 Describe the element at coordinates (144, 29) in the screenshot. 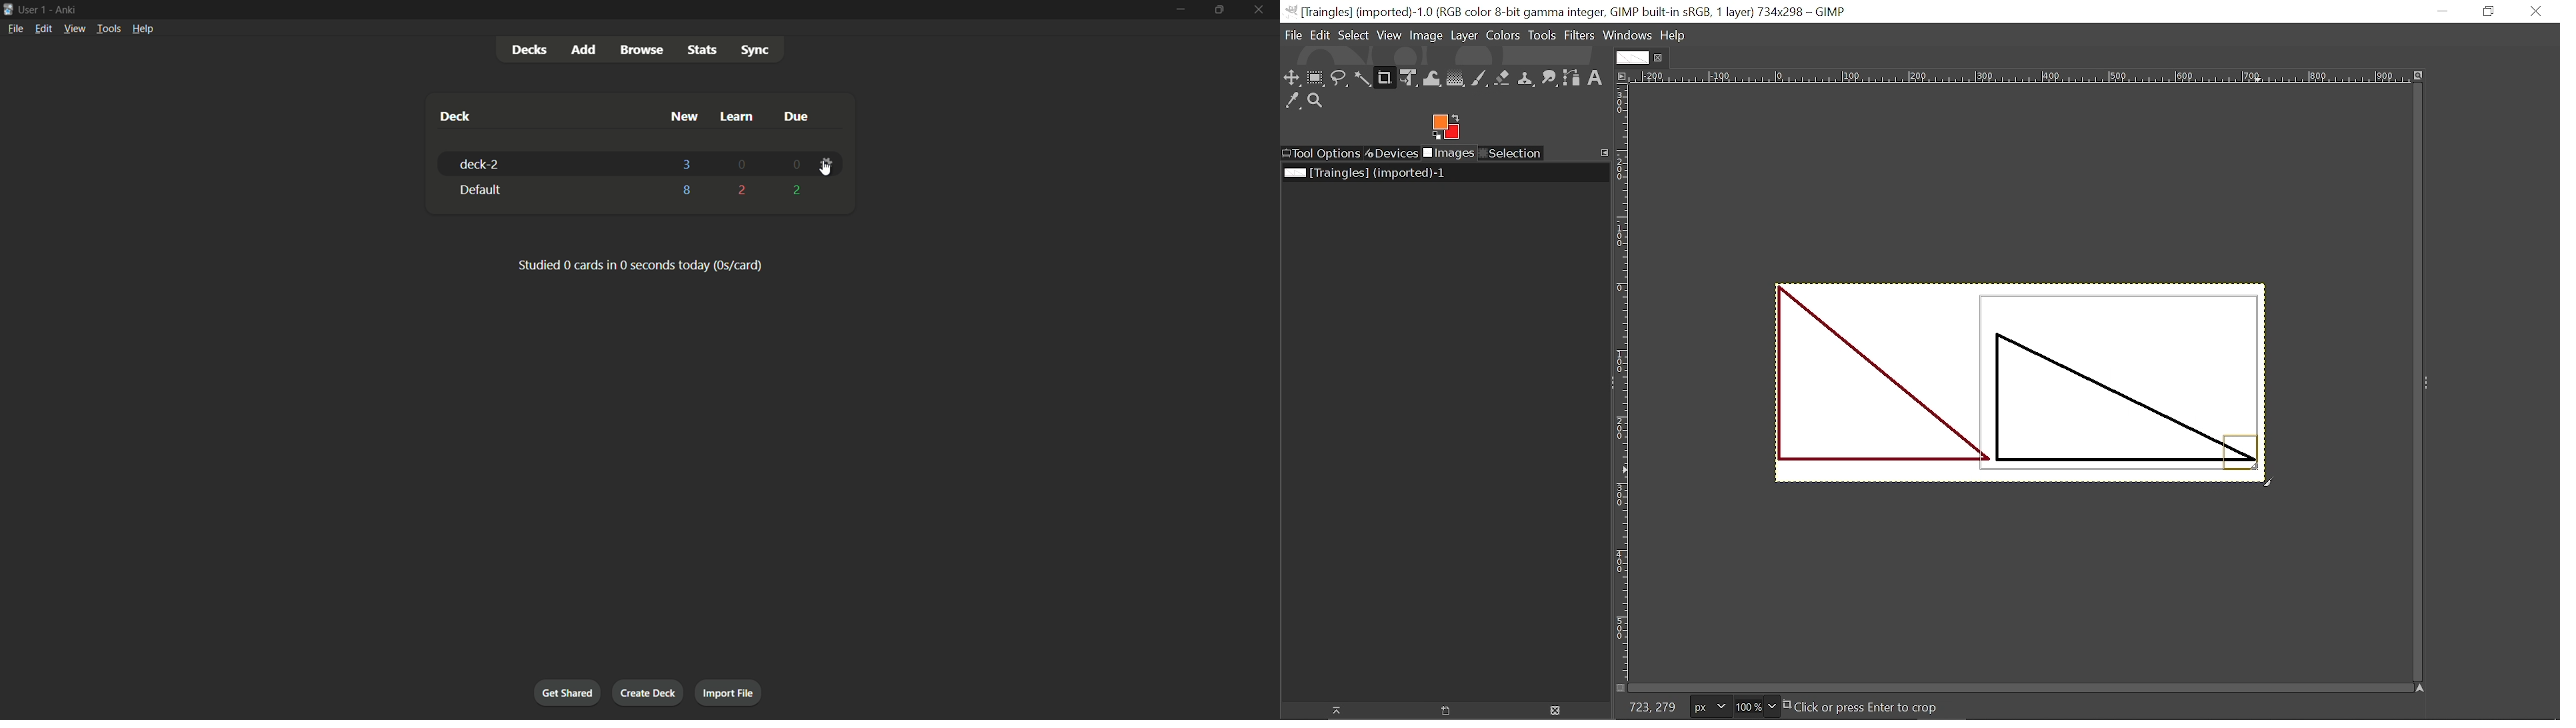

I see `help menu` at that location.